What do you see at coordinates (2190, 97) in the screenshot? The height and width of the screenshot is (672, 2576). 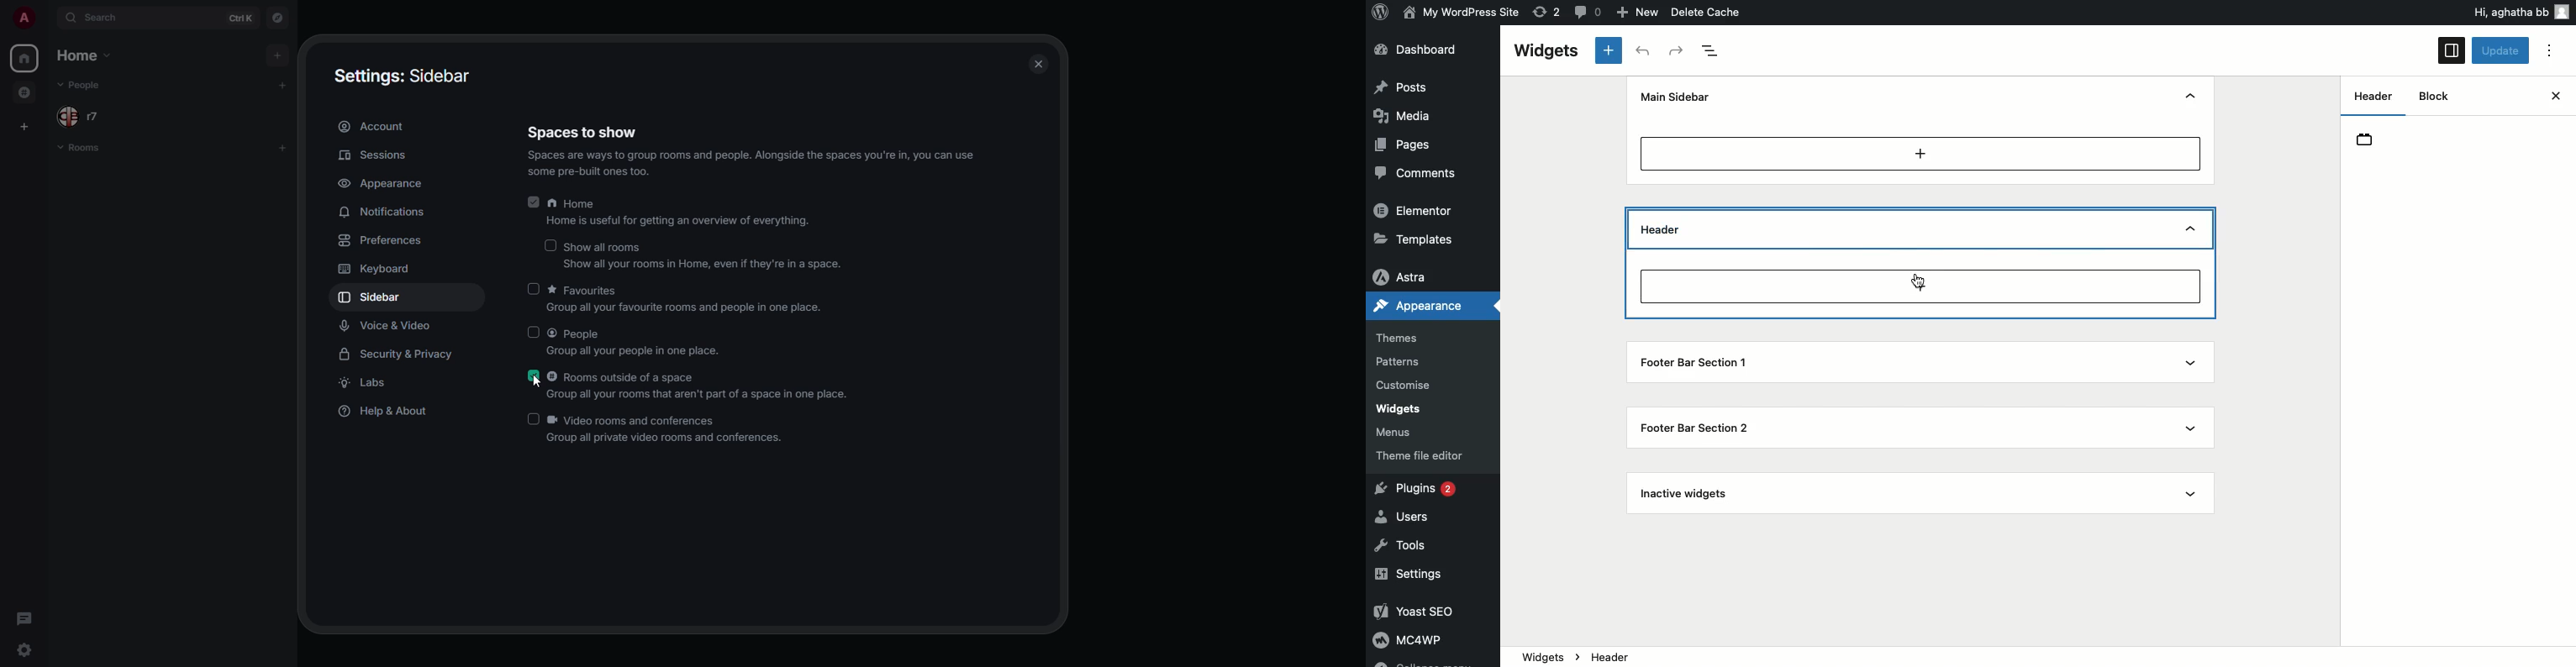 I see `Hide` at bounding box center [2190, 97].